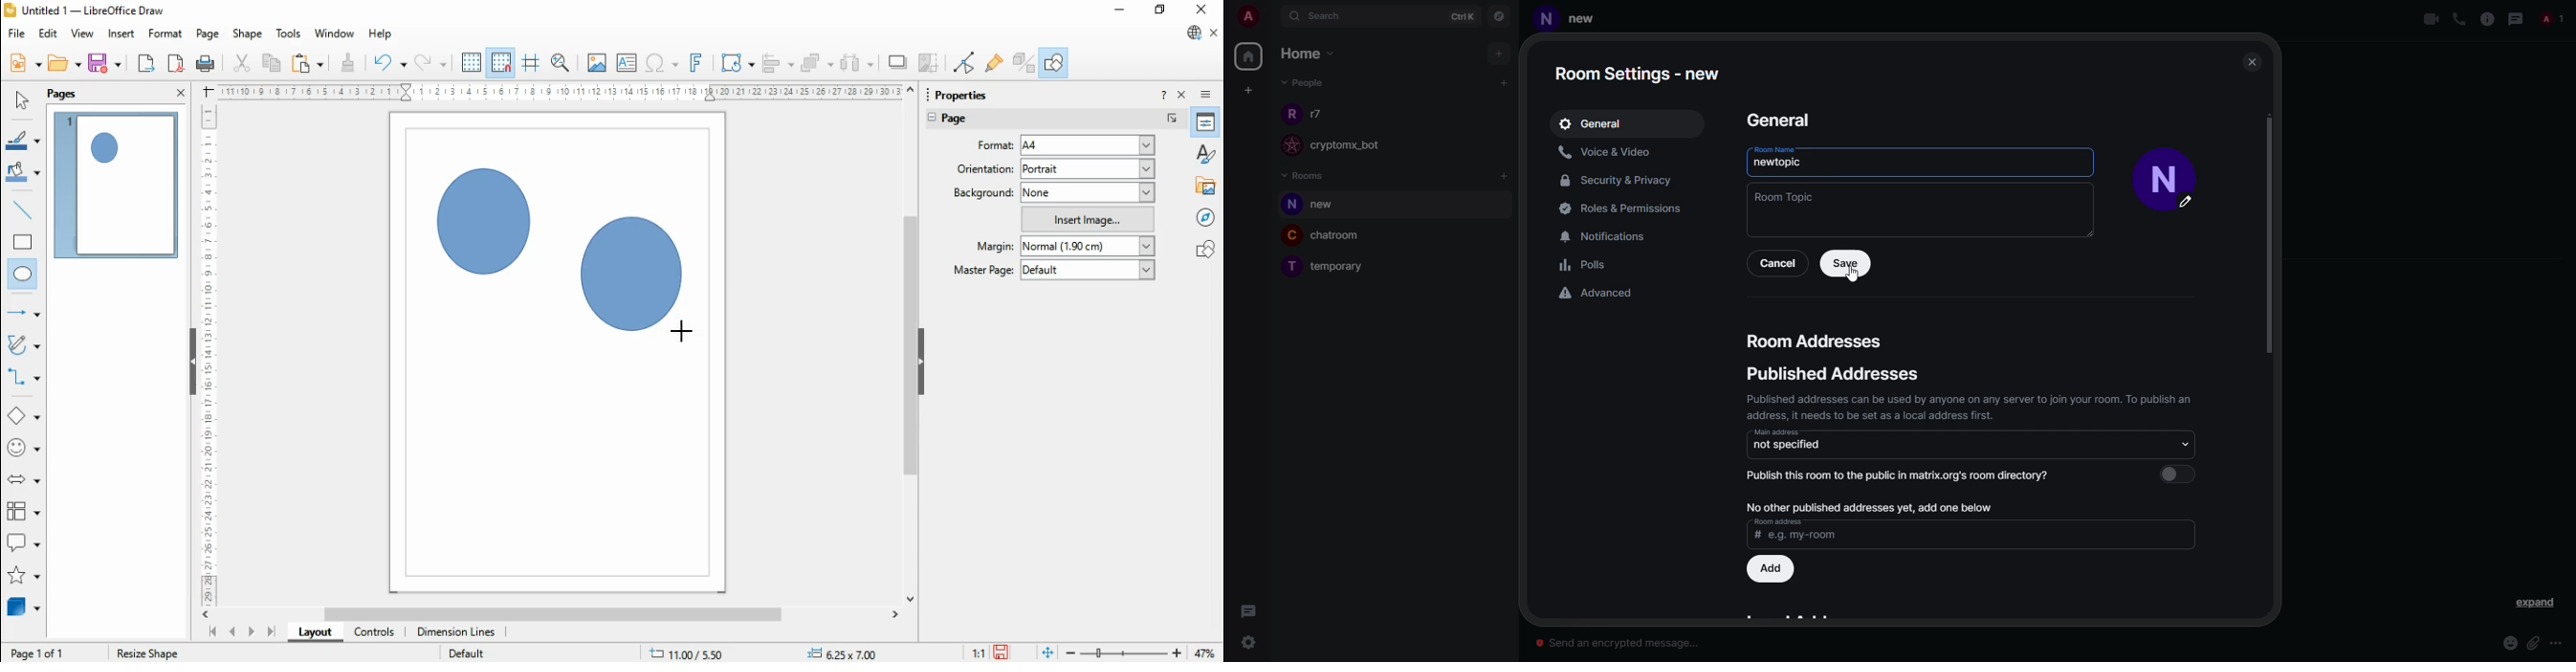 The height and width of the screenshot is (672, 2576). Describe the element at coordinates (1777, 263) in the screenshot. I see `cancel` at that location.